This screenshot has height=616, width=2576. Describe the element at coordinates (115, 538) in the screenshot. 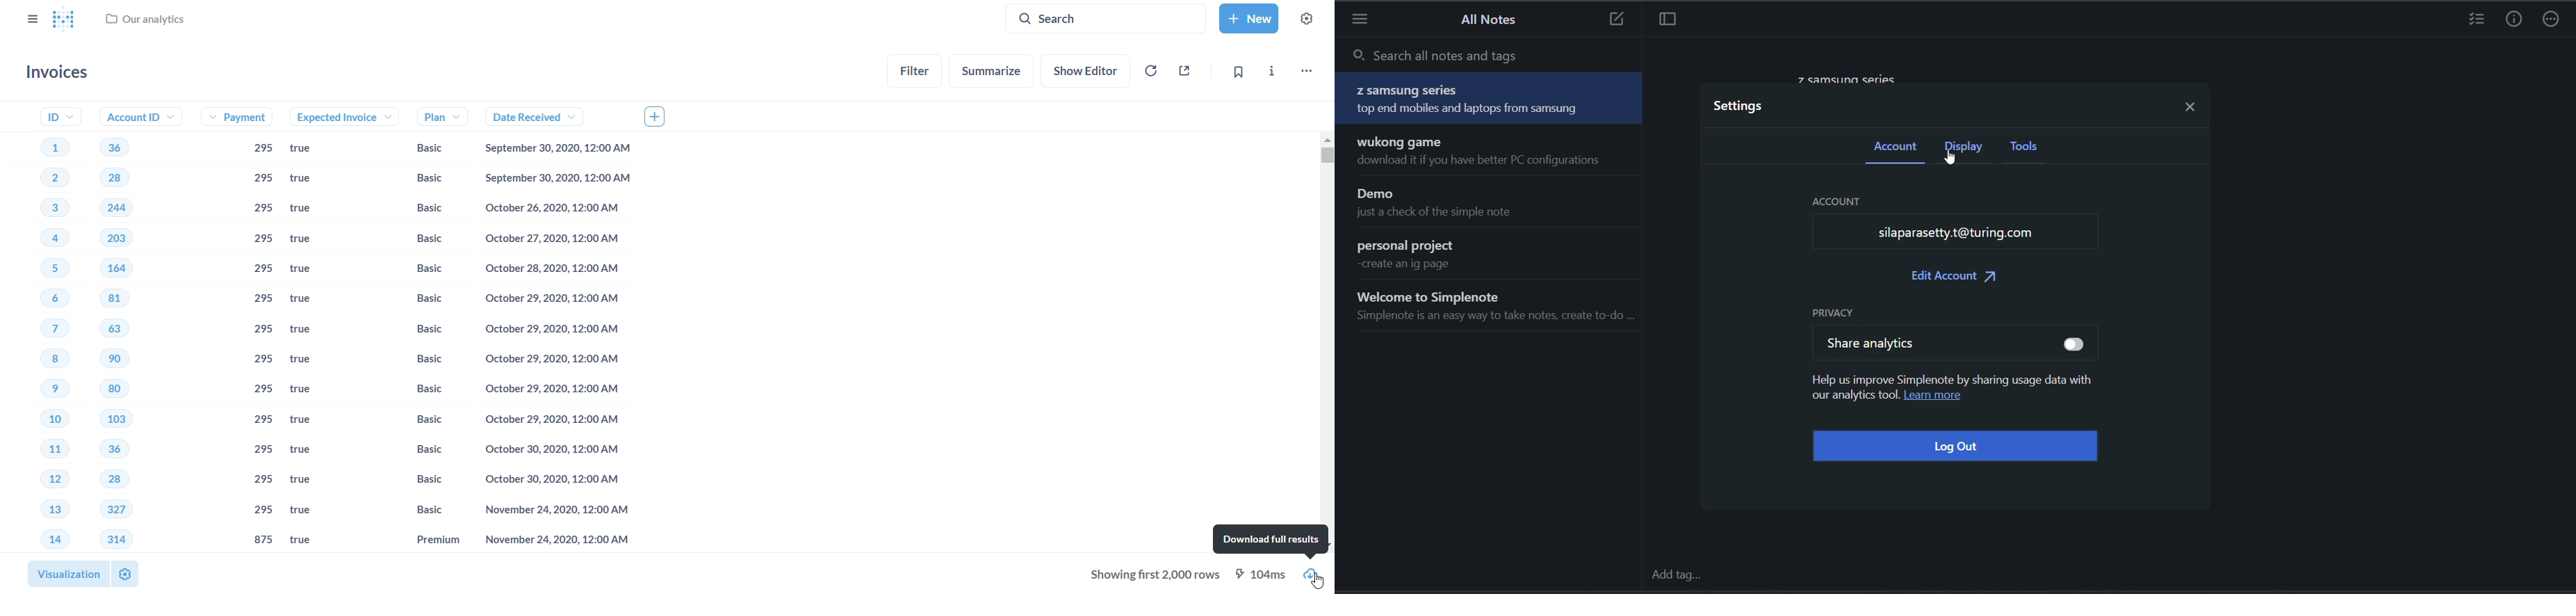

I see `314` at that location.